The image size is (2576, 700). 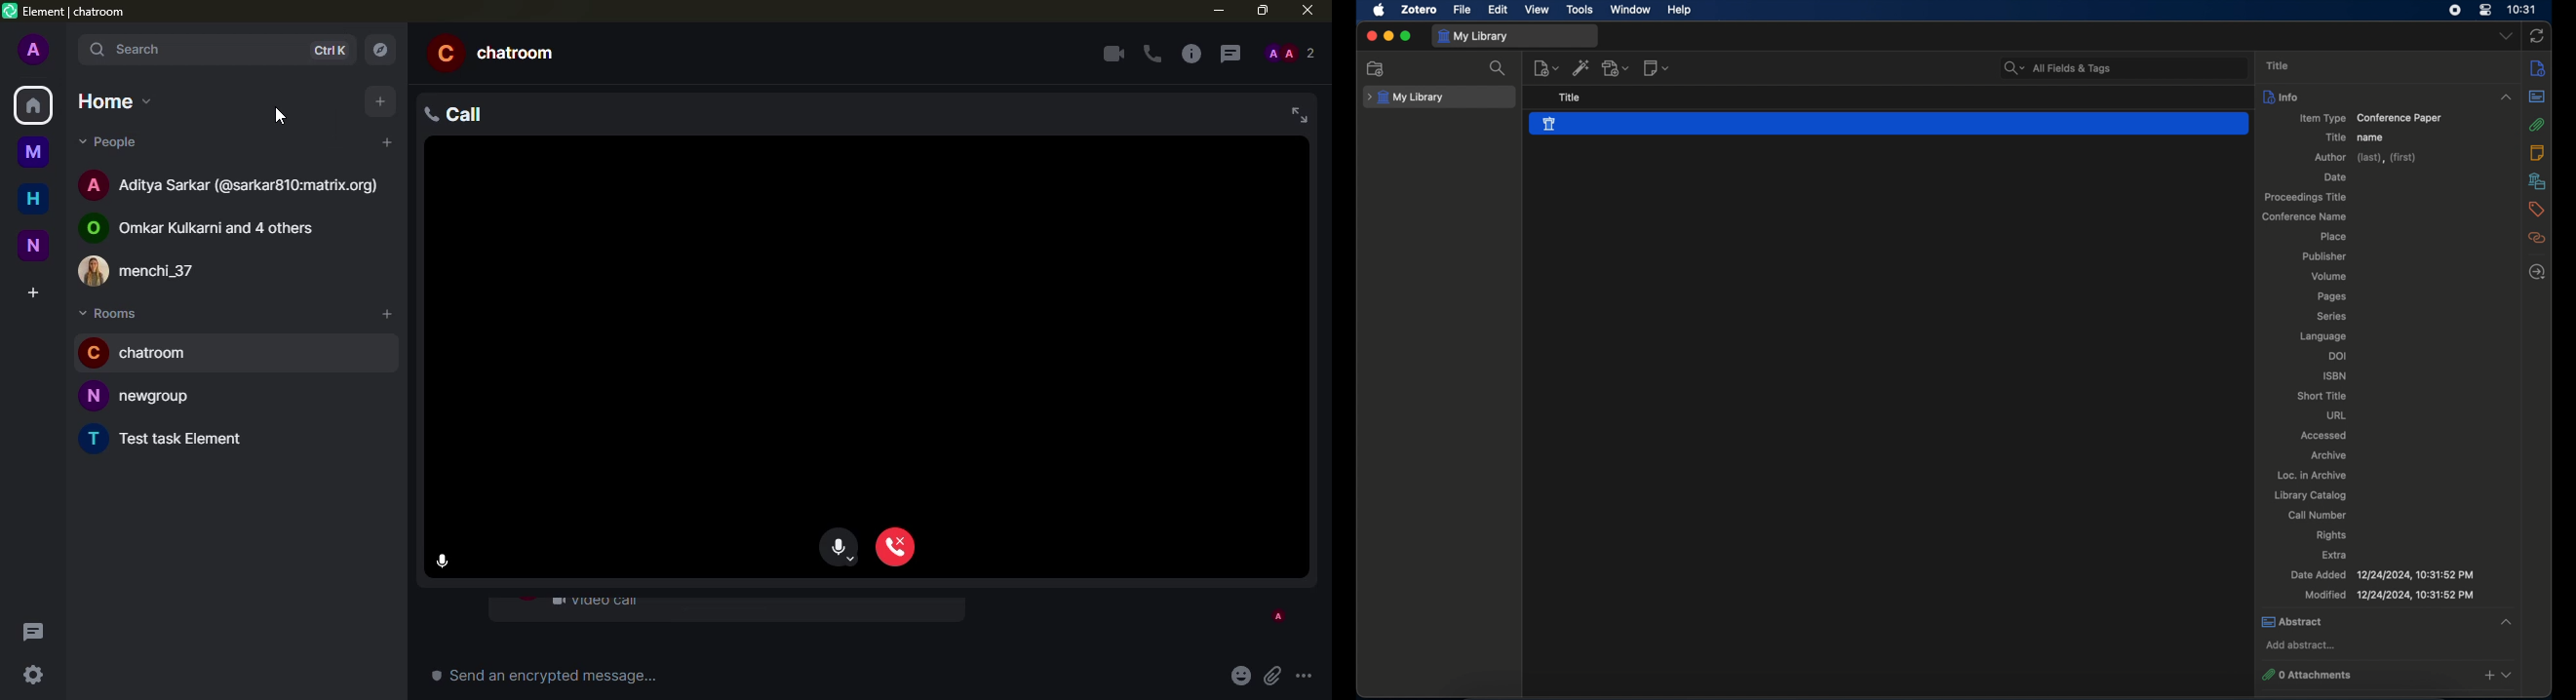 I want to click on home, so click(x=33, y=106).